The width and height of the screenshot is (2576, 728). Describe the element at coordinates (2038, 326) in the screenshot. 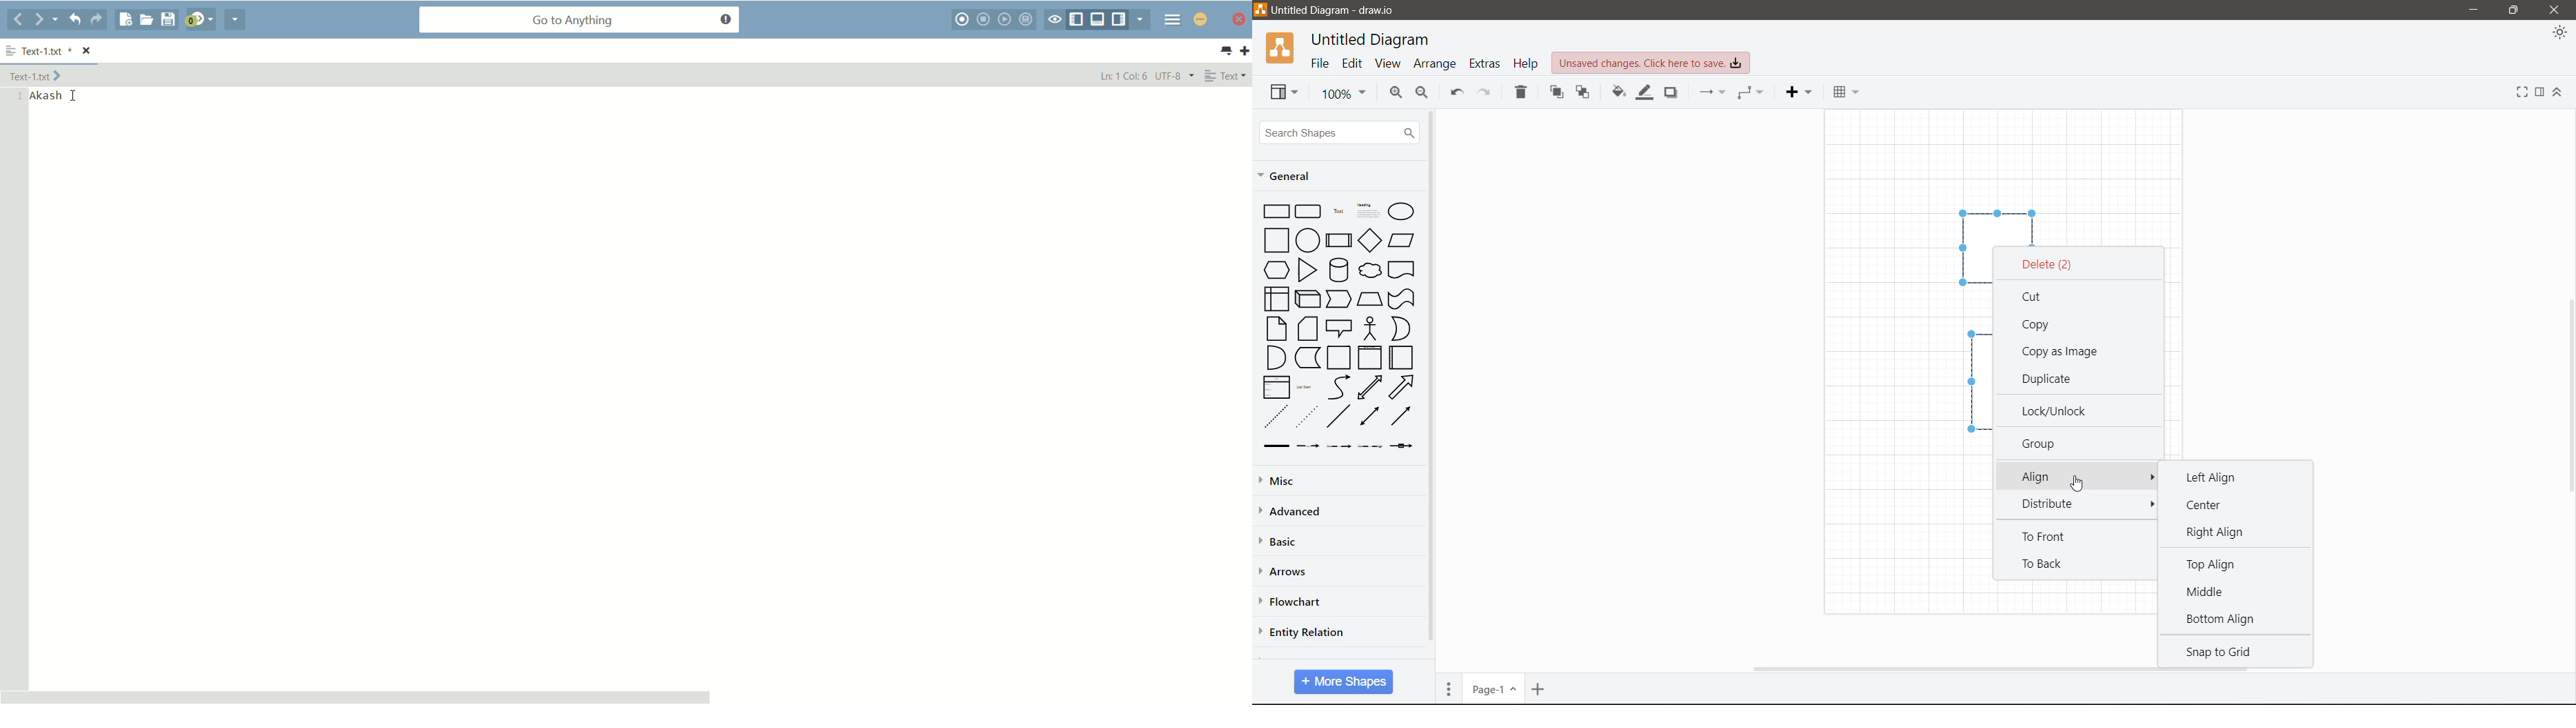

I see `Copy` at that location.